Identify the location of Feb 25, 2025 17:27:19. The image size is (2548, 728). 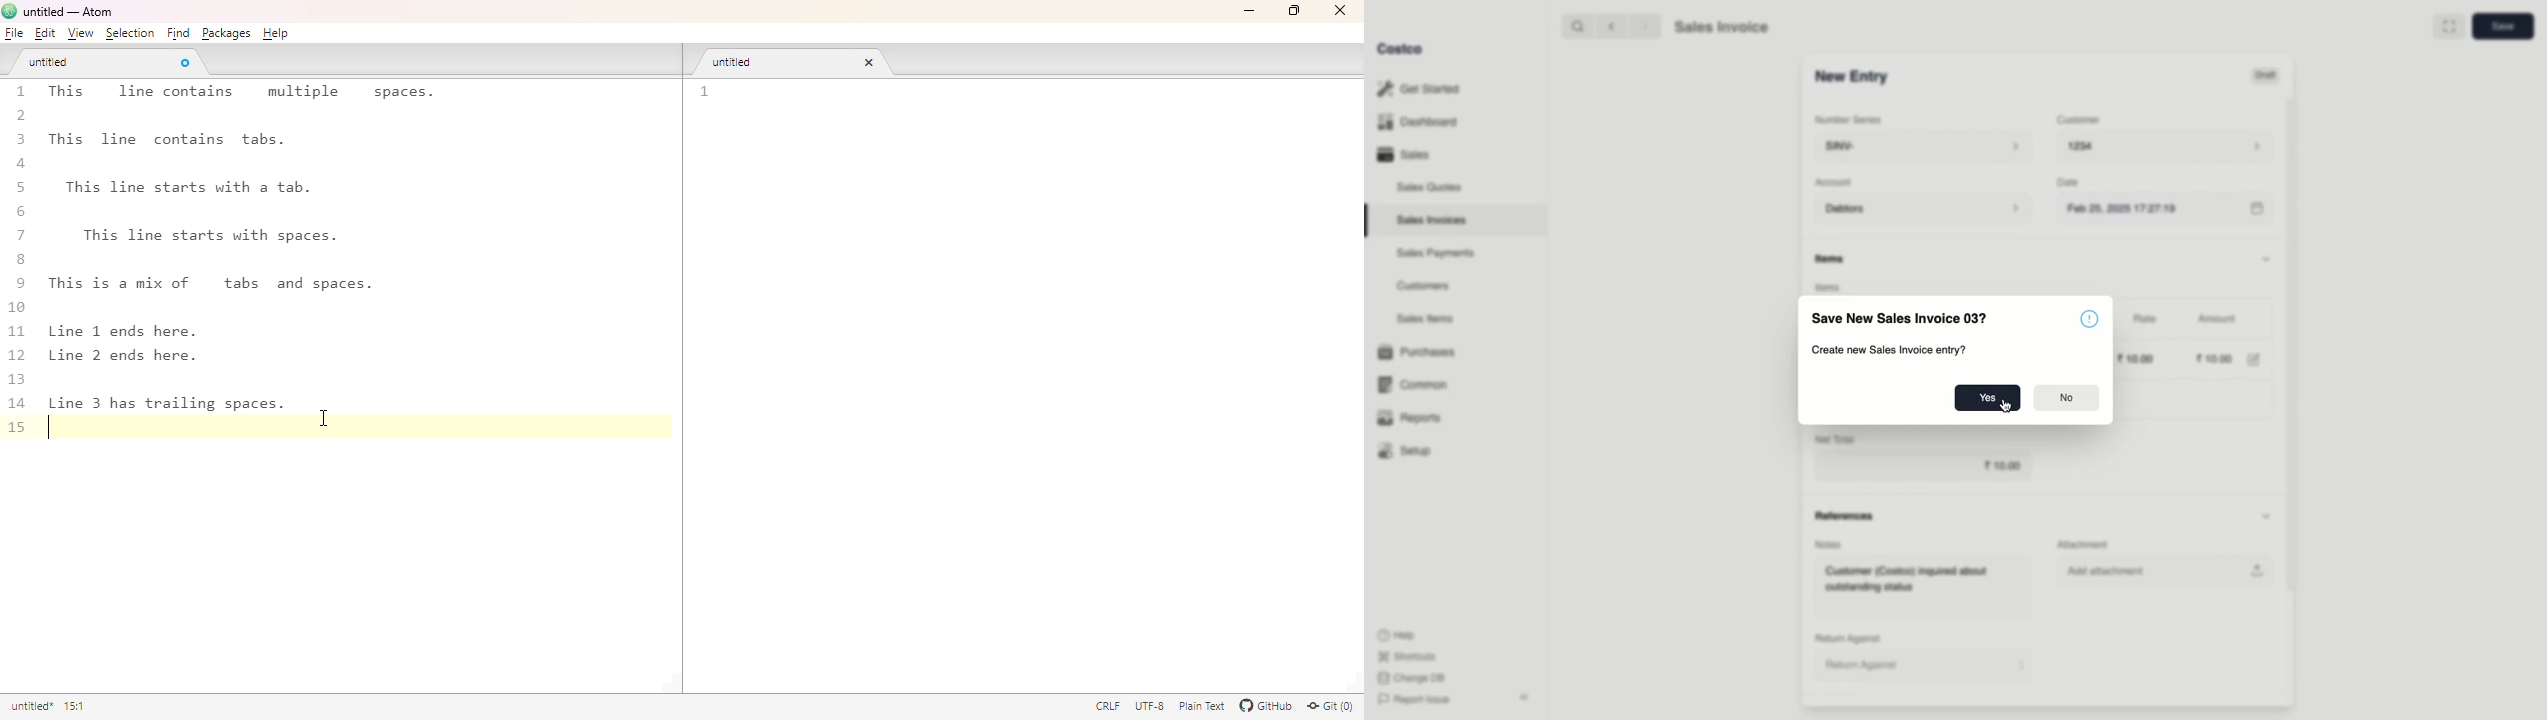
(2168, 211).